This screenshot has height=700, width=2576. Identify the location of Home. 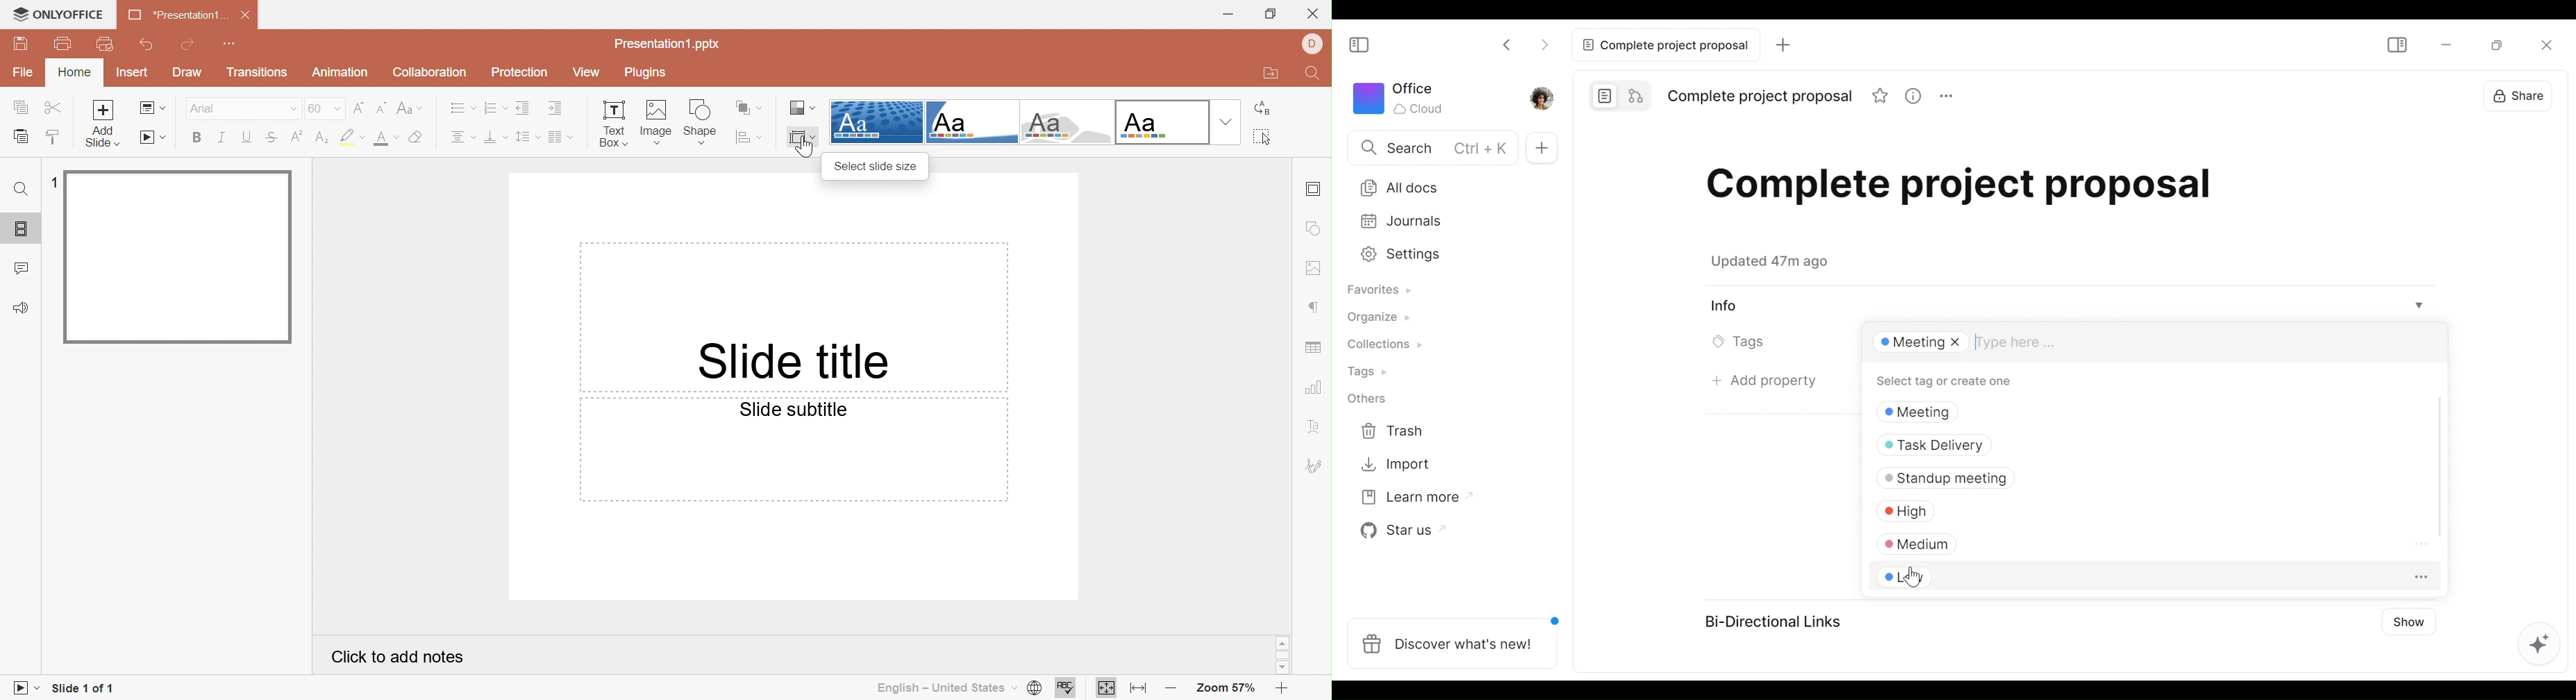
(76, 72).